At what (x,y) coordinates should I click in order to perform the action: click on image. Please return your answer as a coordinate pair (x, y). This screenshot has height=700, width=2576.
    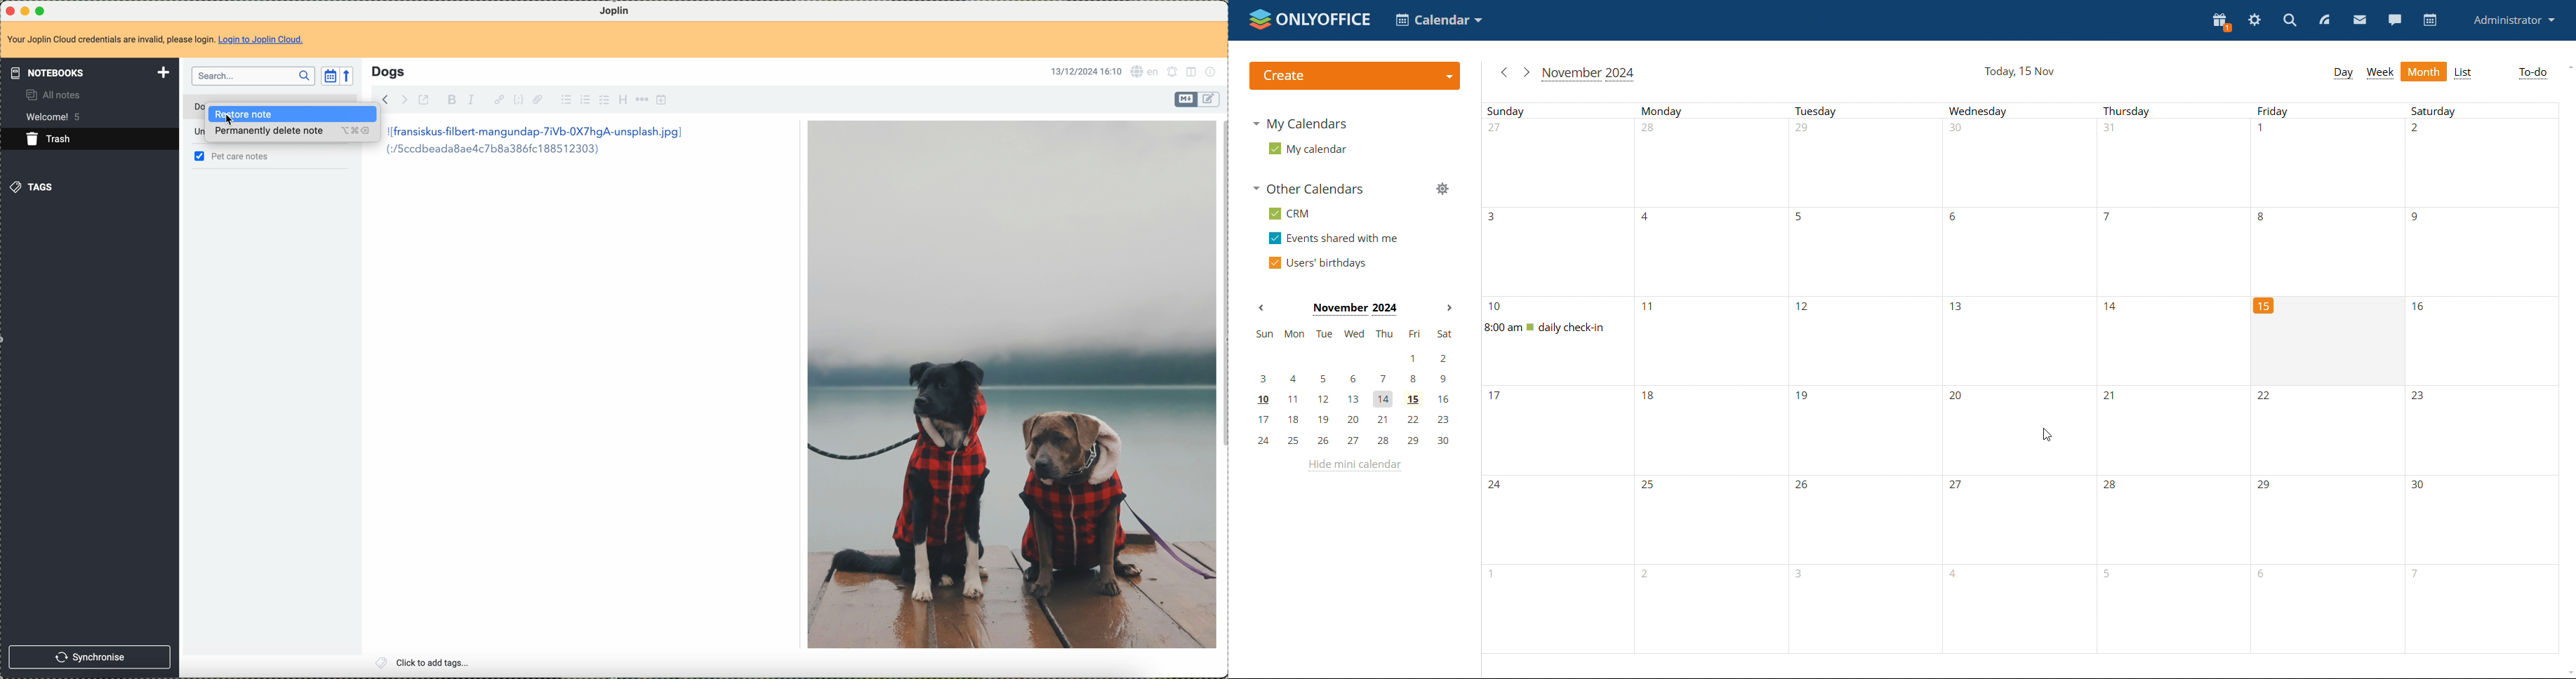
    Looking at the image, I should click on (1010, 384).